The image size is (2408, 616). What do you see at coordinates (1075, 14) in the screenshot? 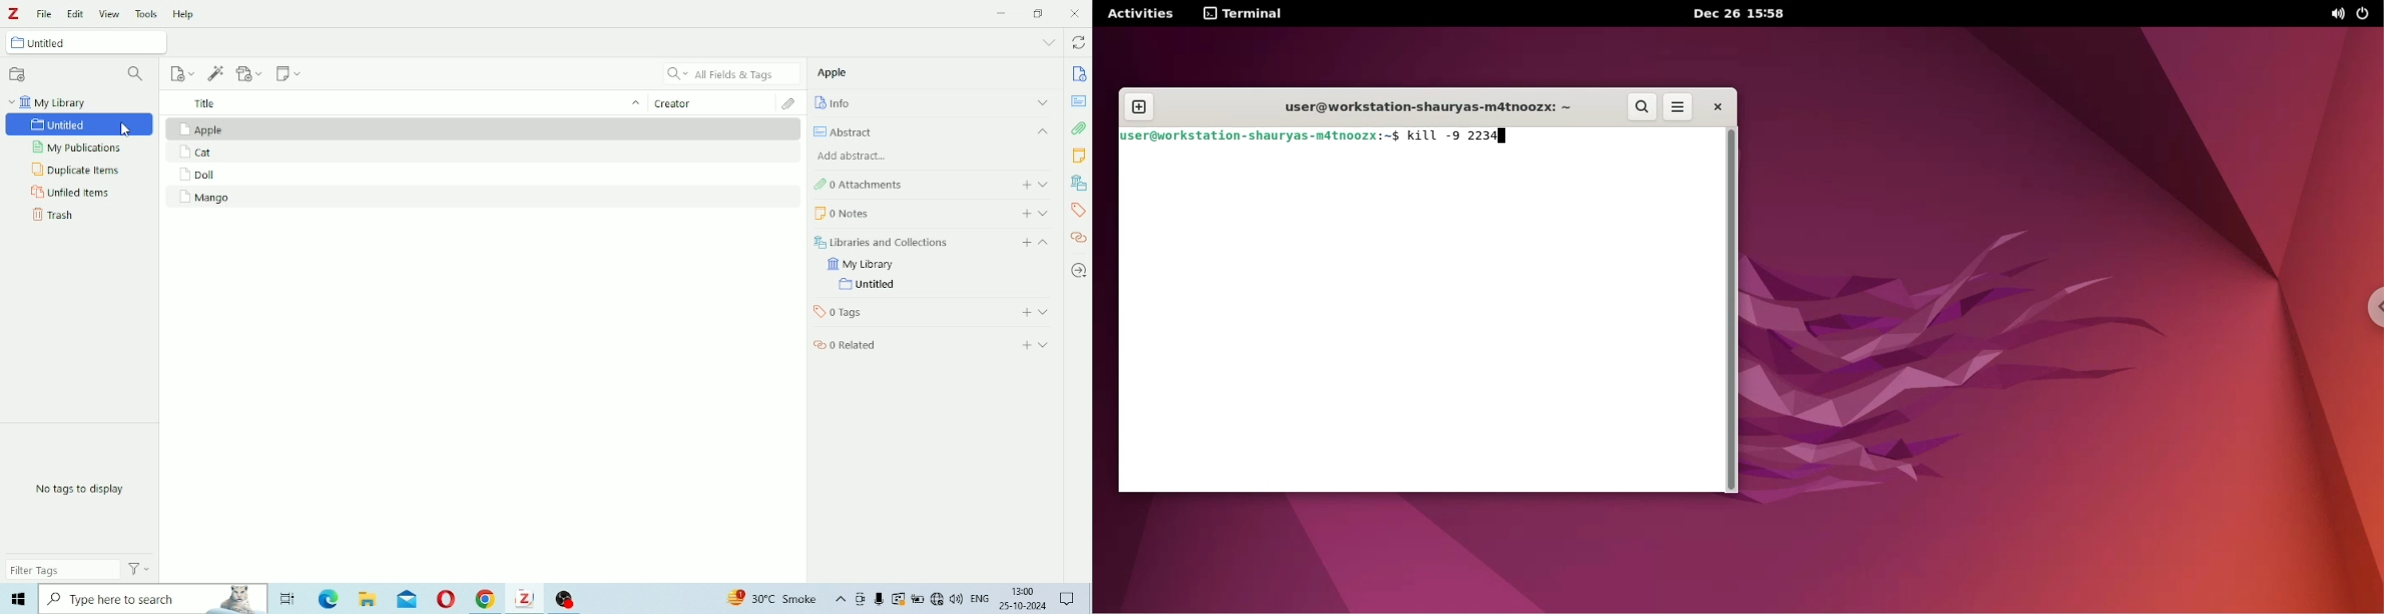
I see `Close` at bounding box center [1075, 14].